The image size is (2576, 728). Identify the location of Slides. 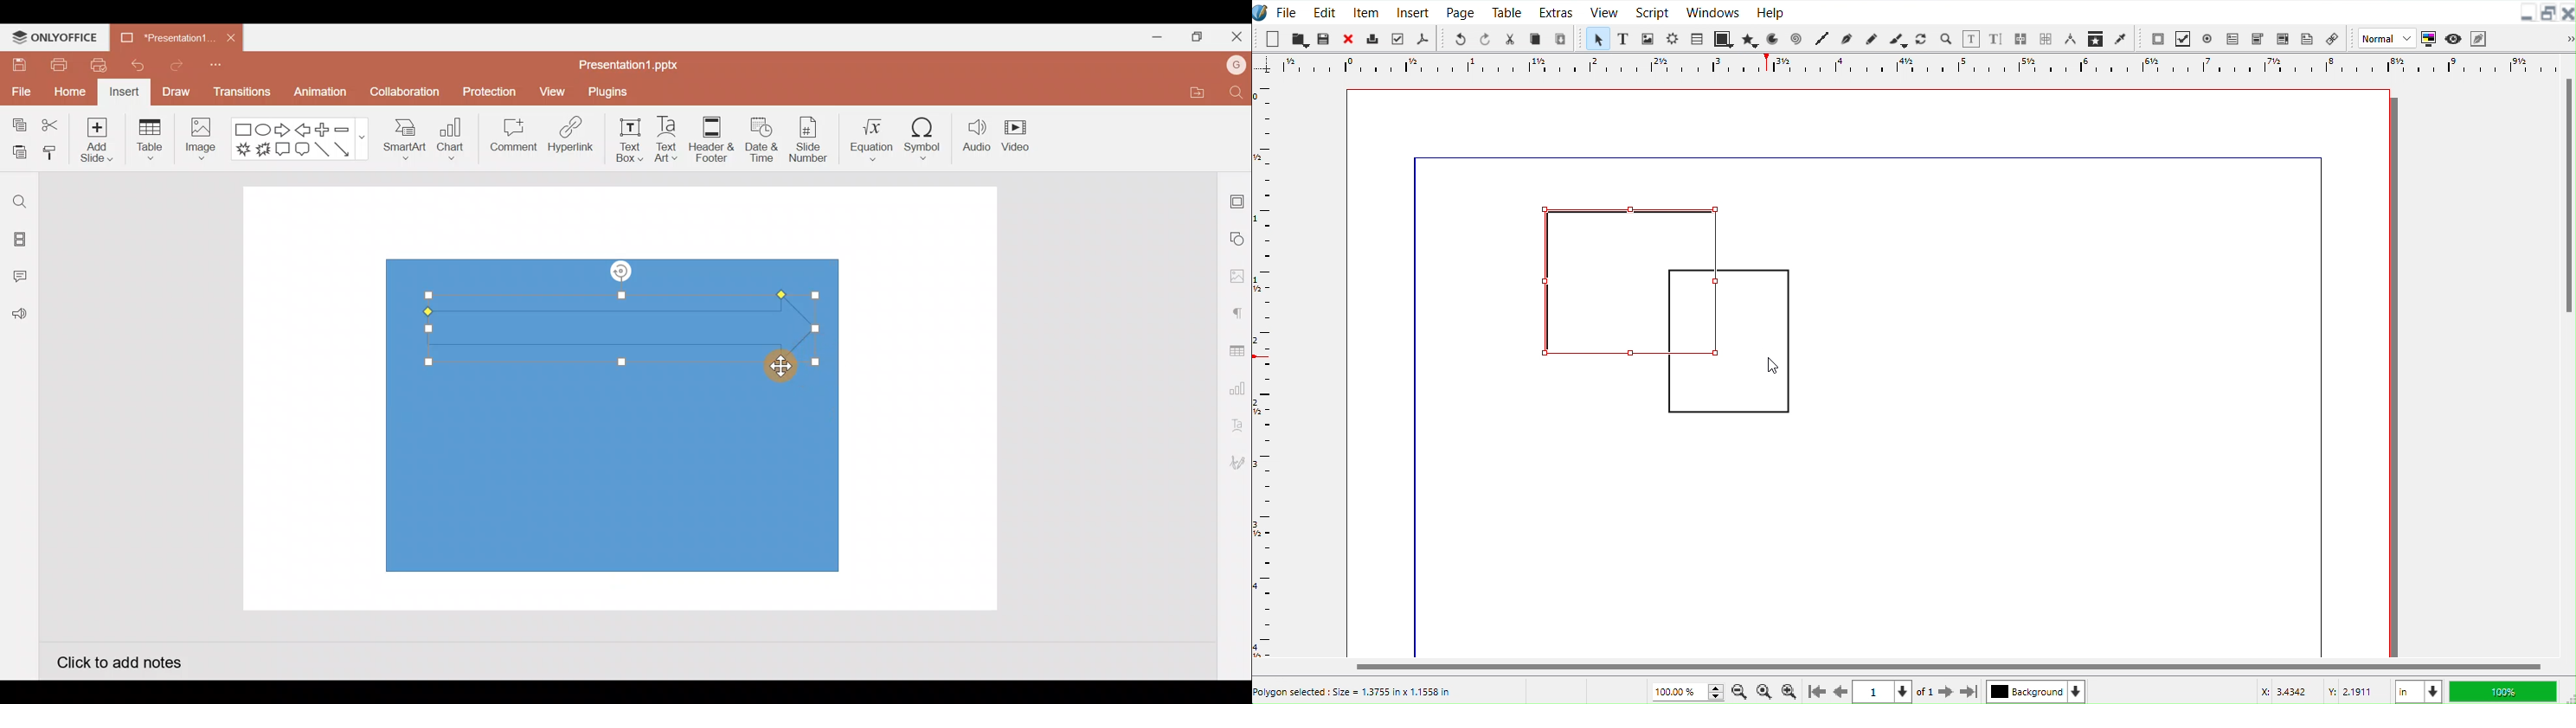
(18, 241).